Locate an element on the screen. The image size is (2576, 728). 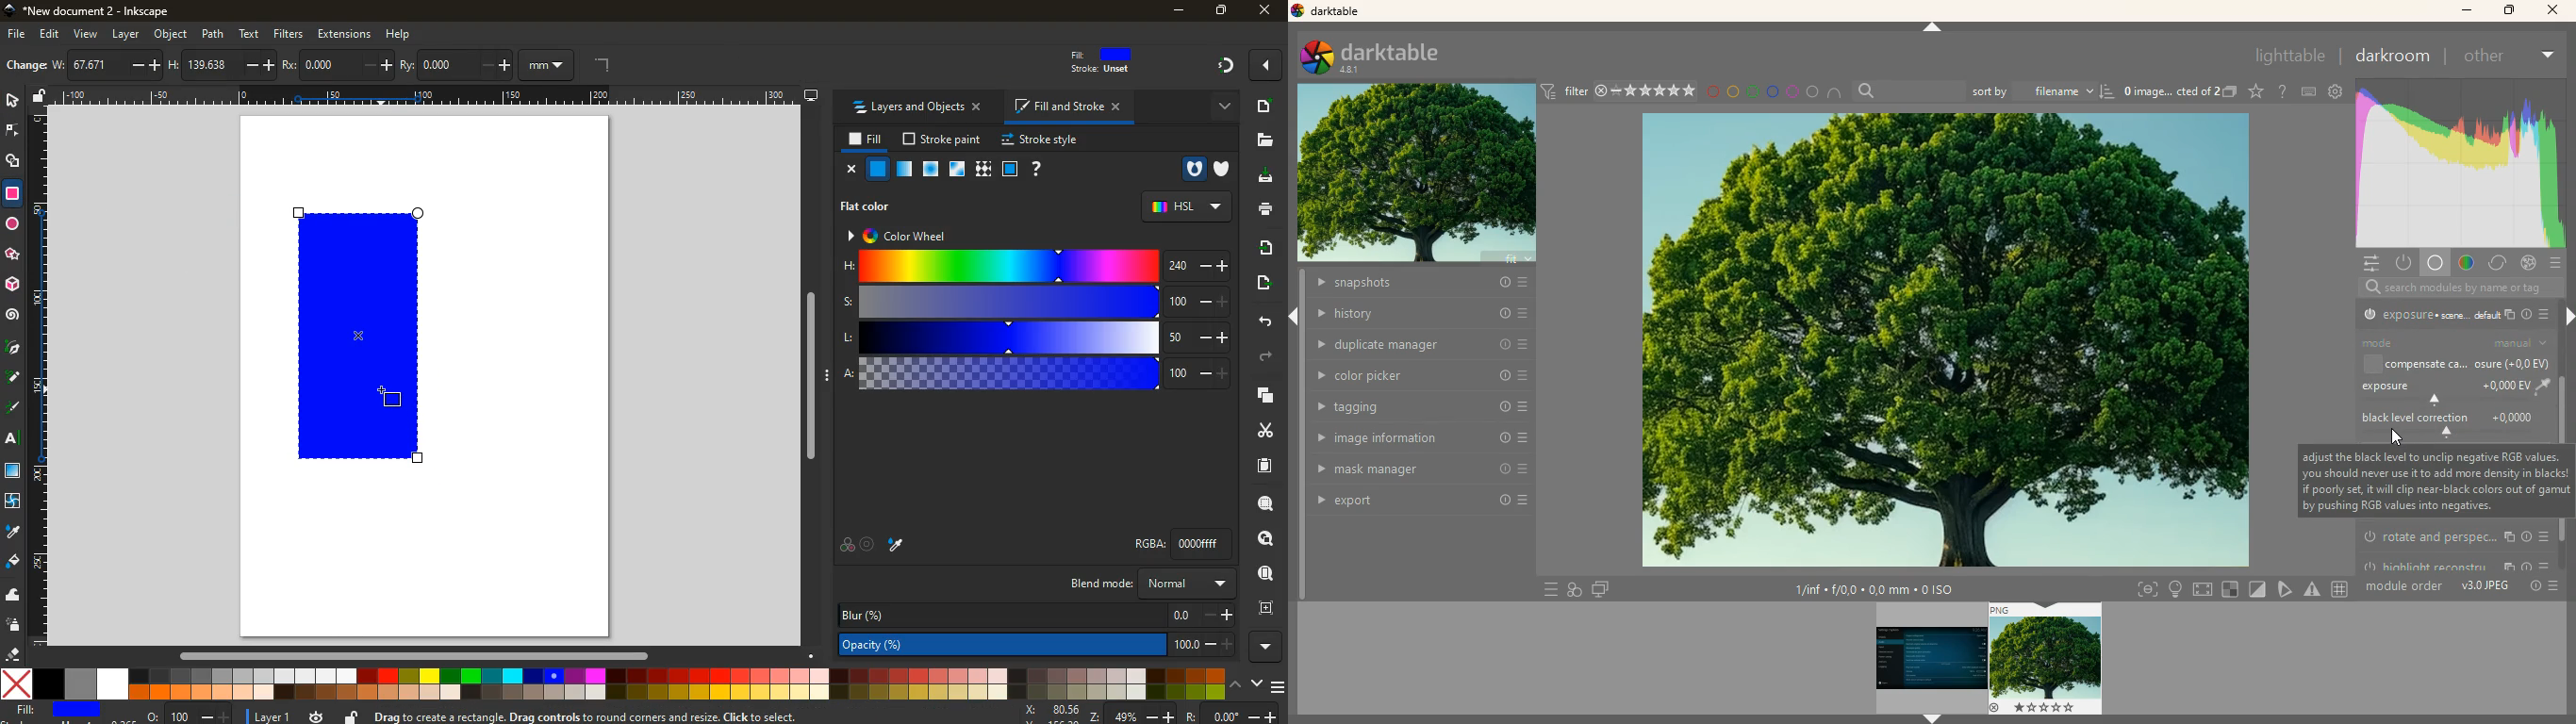
rgba is located at coordinates (1186, 544).